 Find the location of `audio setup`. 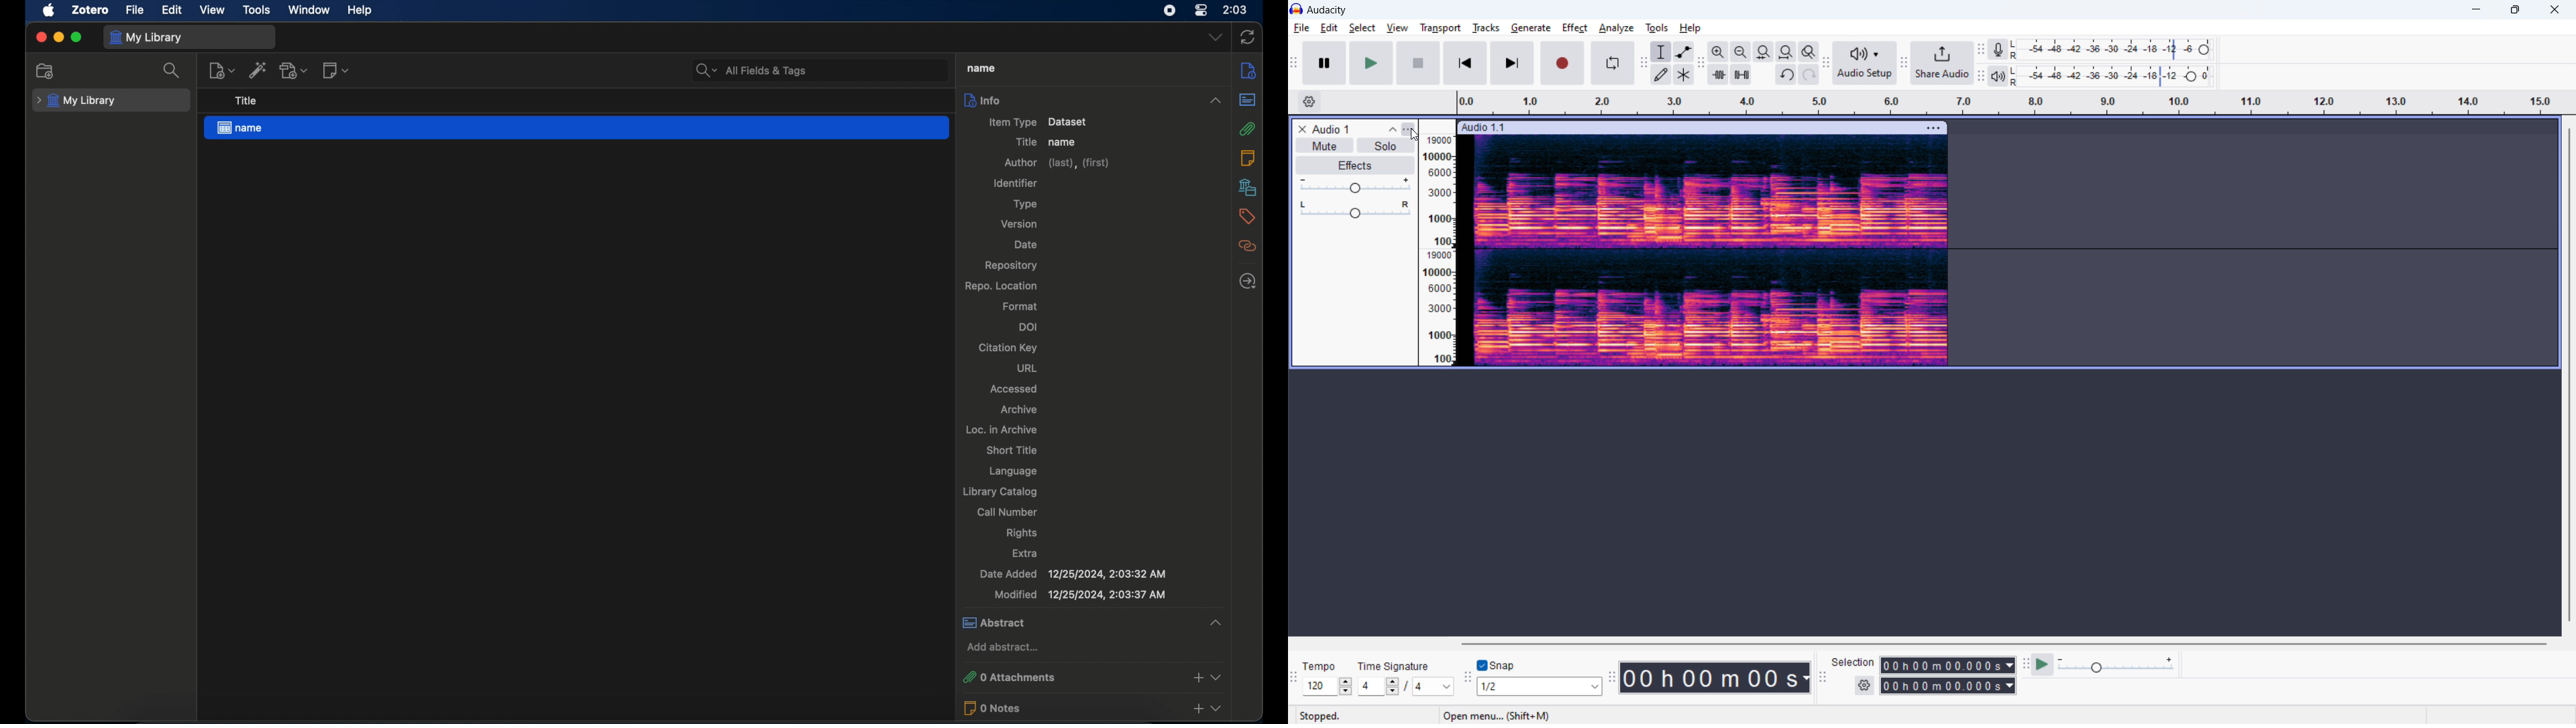

audio setup is located at coordinates (1864, 63).